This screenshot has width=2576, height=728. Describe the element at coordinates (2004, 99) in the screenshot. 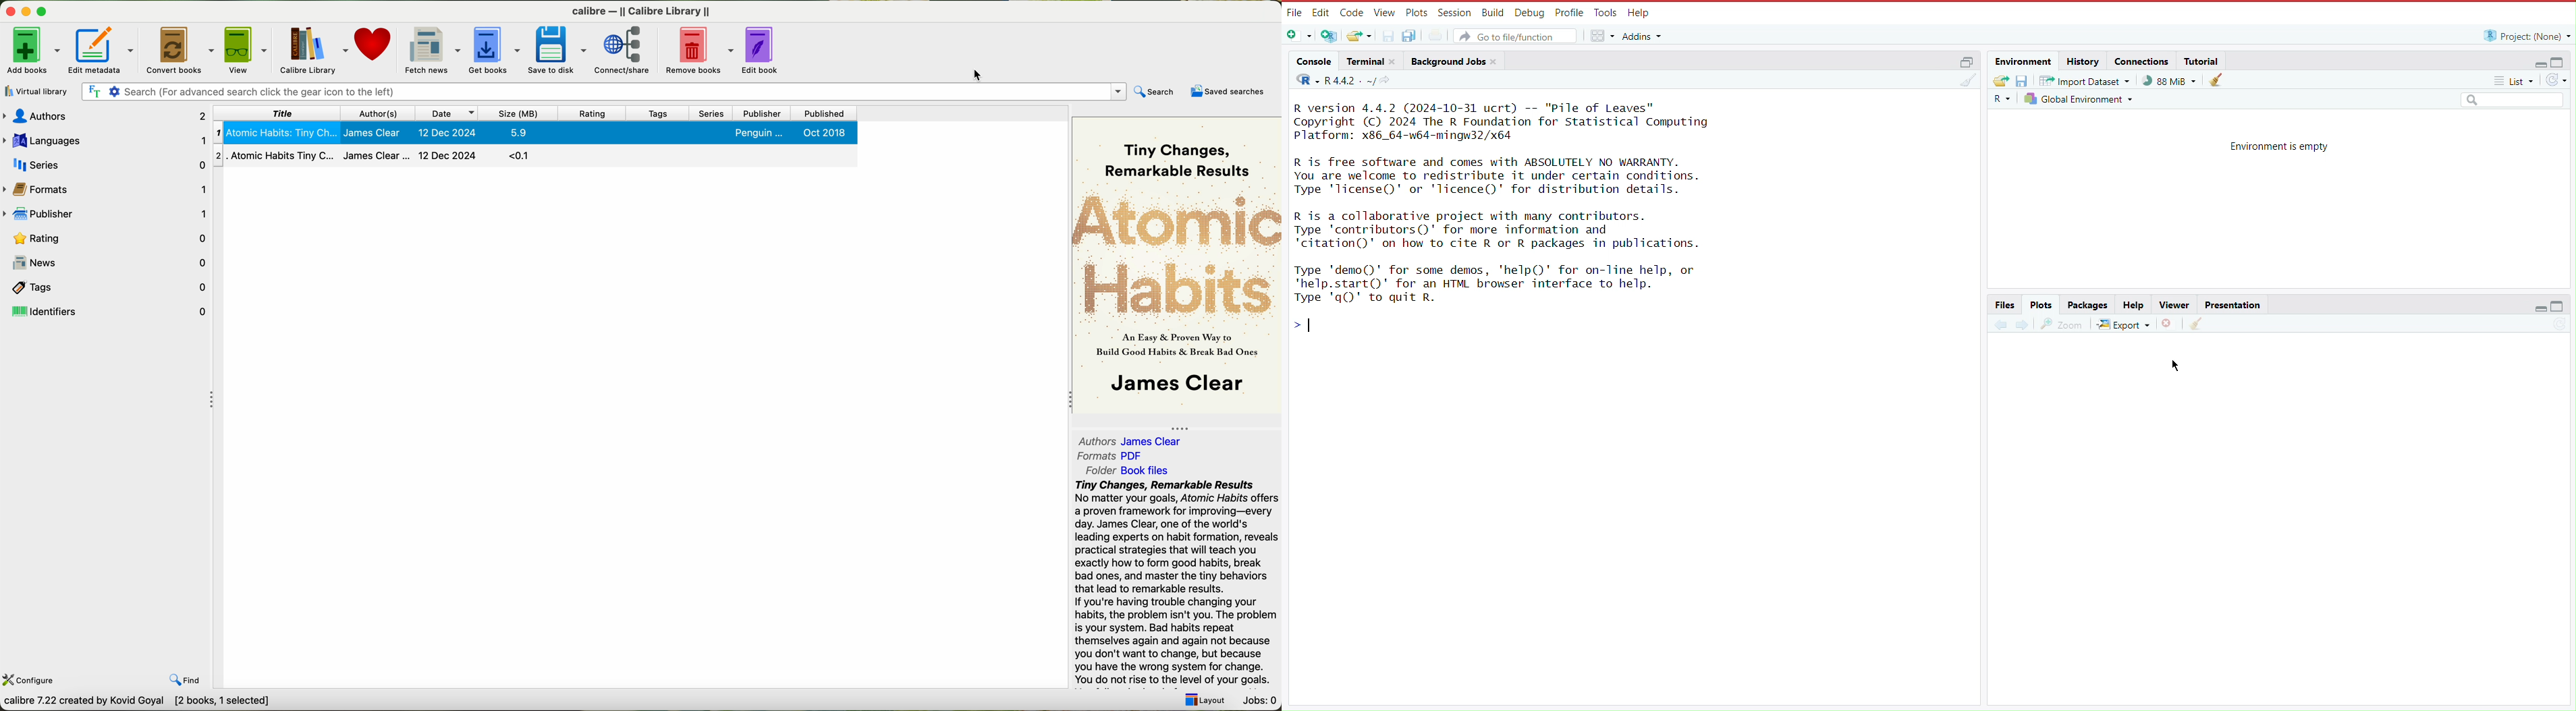

I see `R` at that location.